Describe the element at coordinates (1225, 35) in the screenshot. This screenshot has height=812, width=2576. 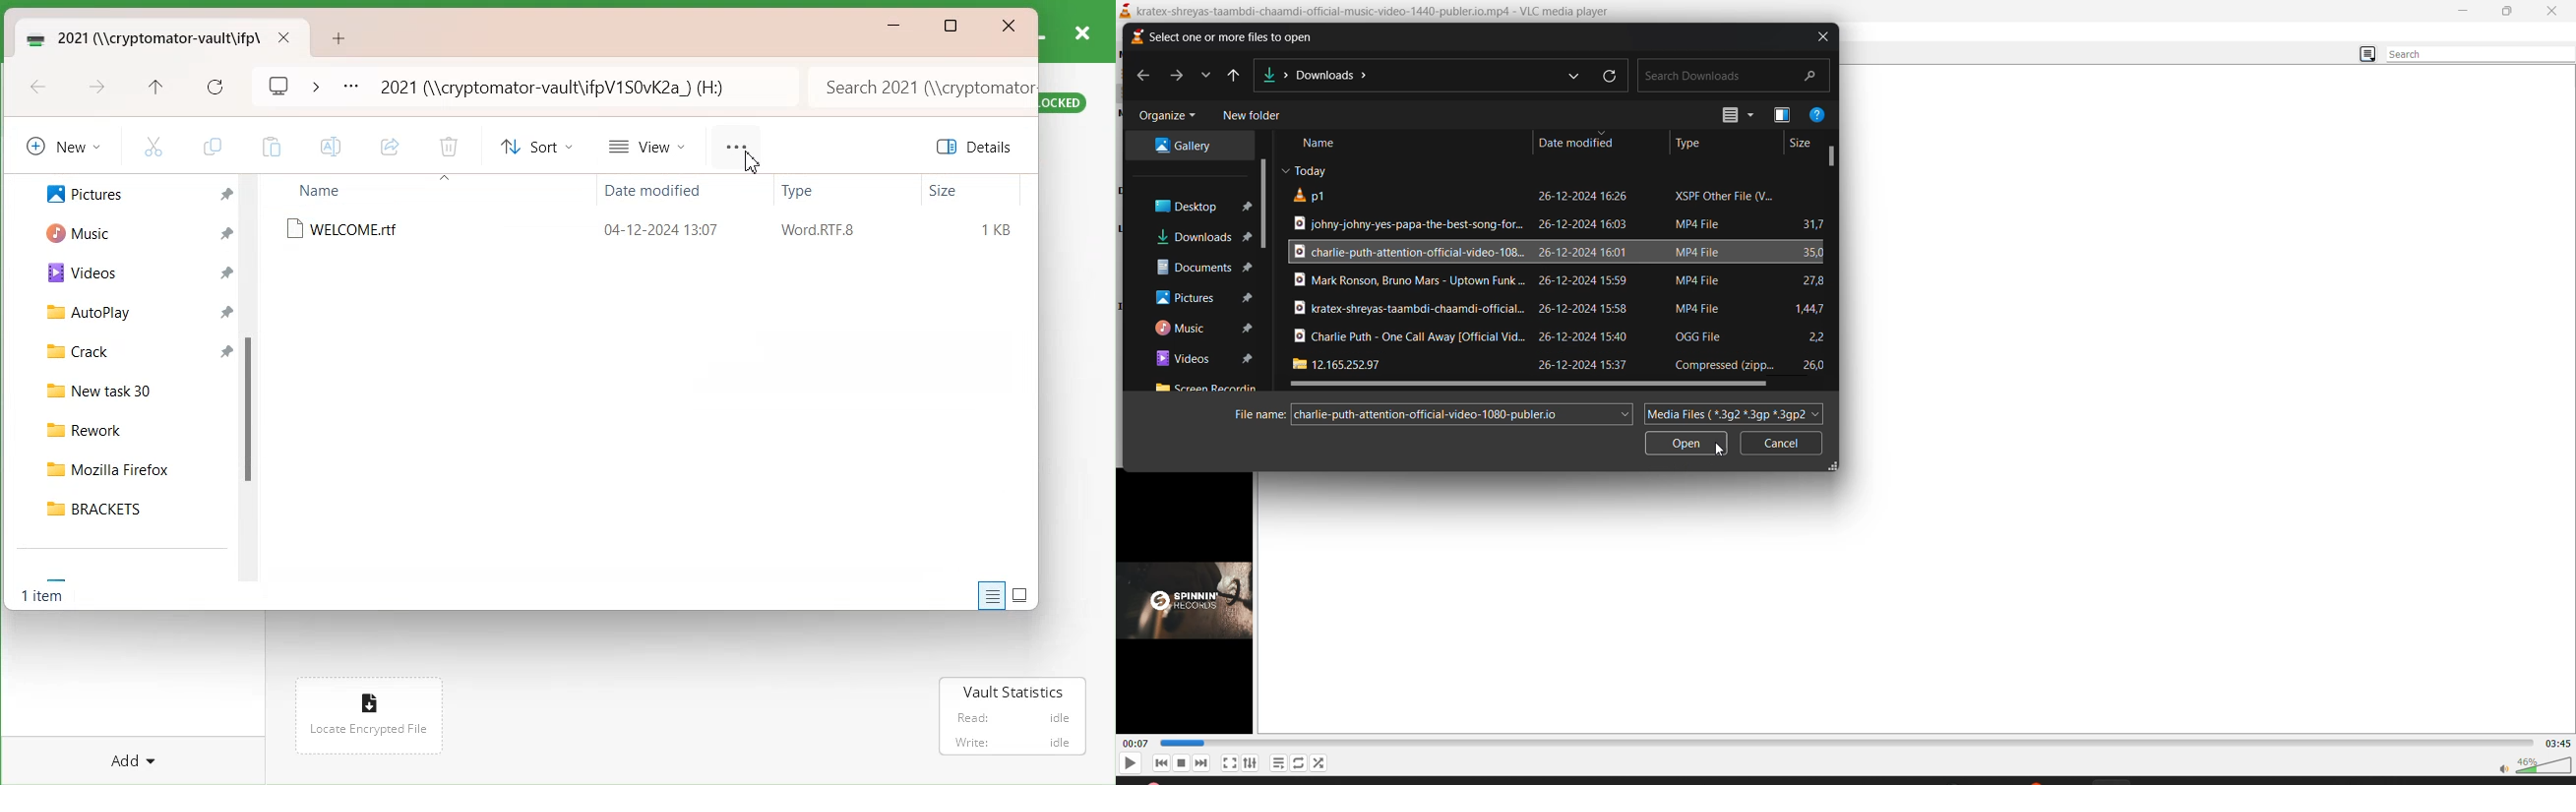
I see `select one or more files to open` at that location.